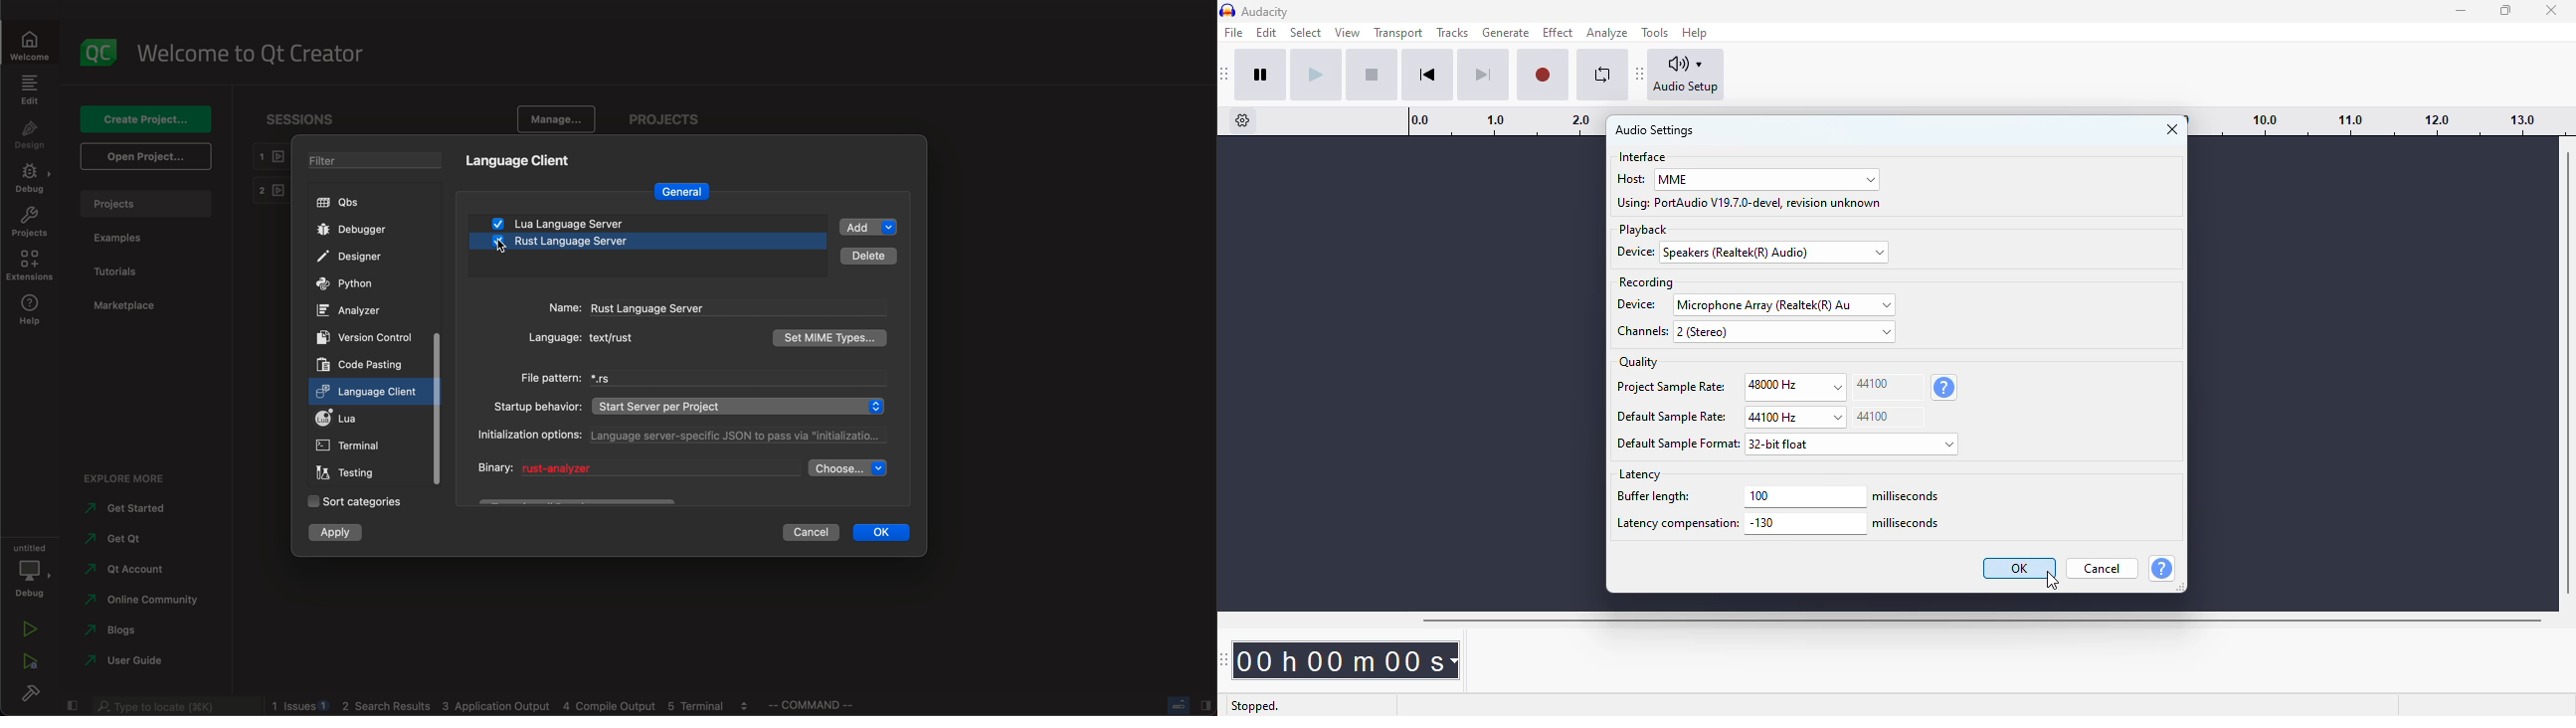 The image size is (2576, 728). I want to click on tutorials, so click(118, 271).